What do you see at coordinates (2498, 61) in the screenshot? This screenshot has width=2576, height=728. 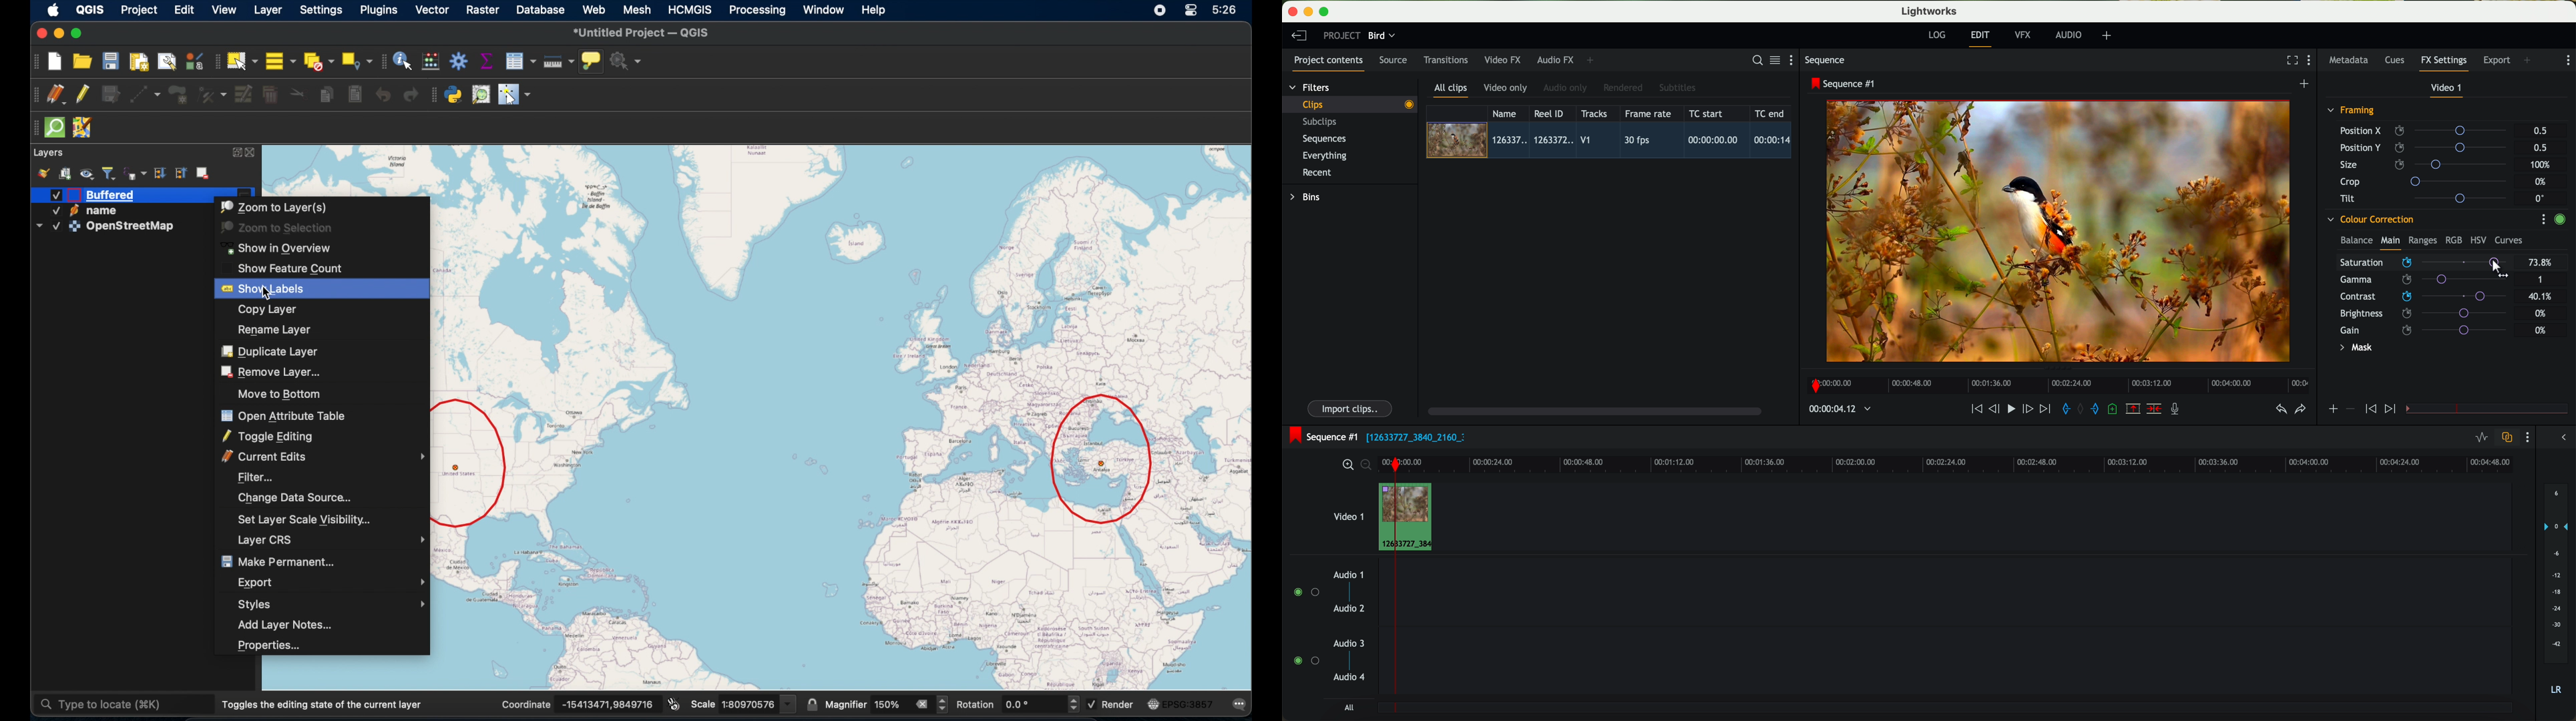 I see `export` at bounding box center [2498, 61].